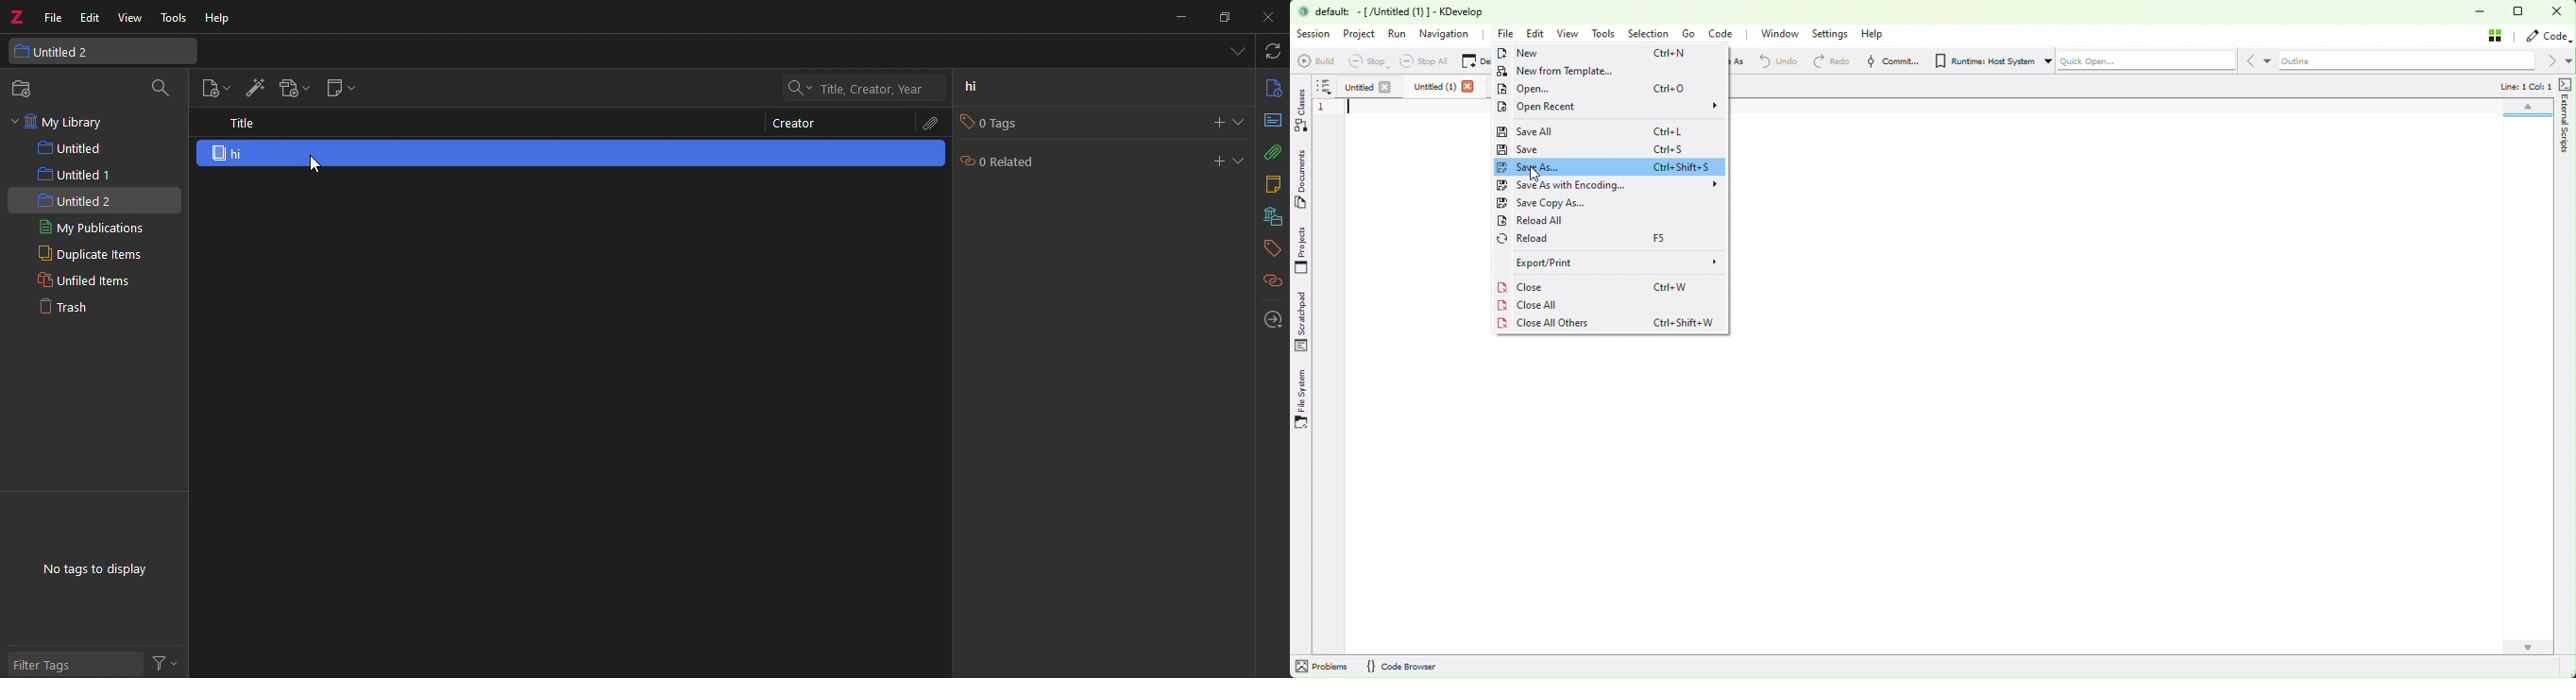 The height and width of the screenshot is (700, 2576). I want to click on maximize, so click(1224, 18).